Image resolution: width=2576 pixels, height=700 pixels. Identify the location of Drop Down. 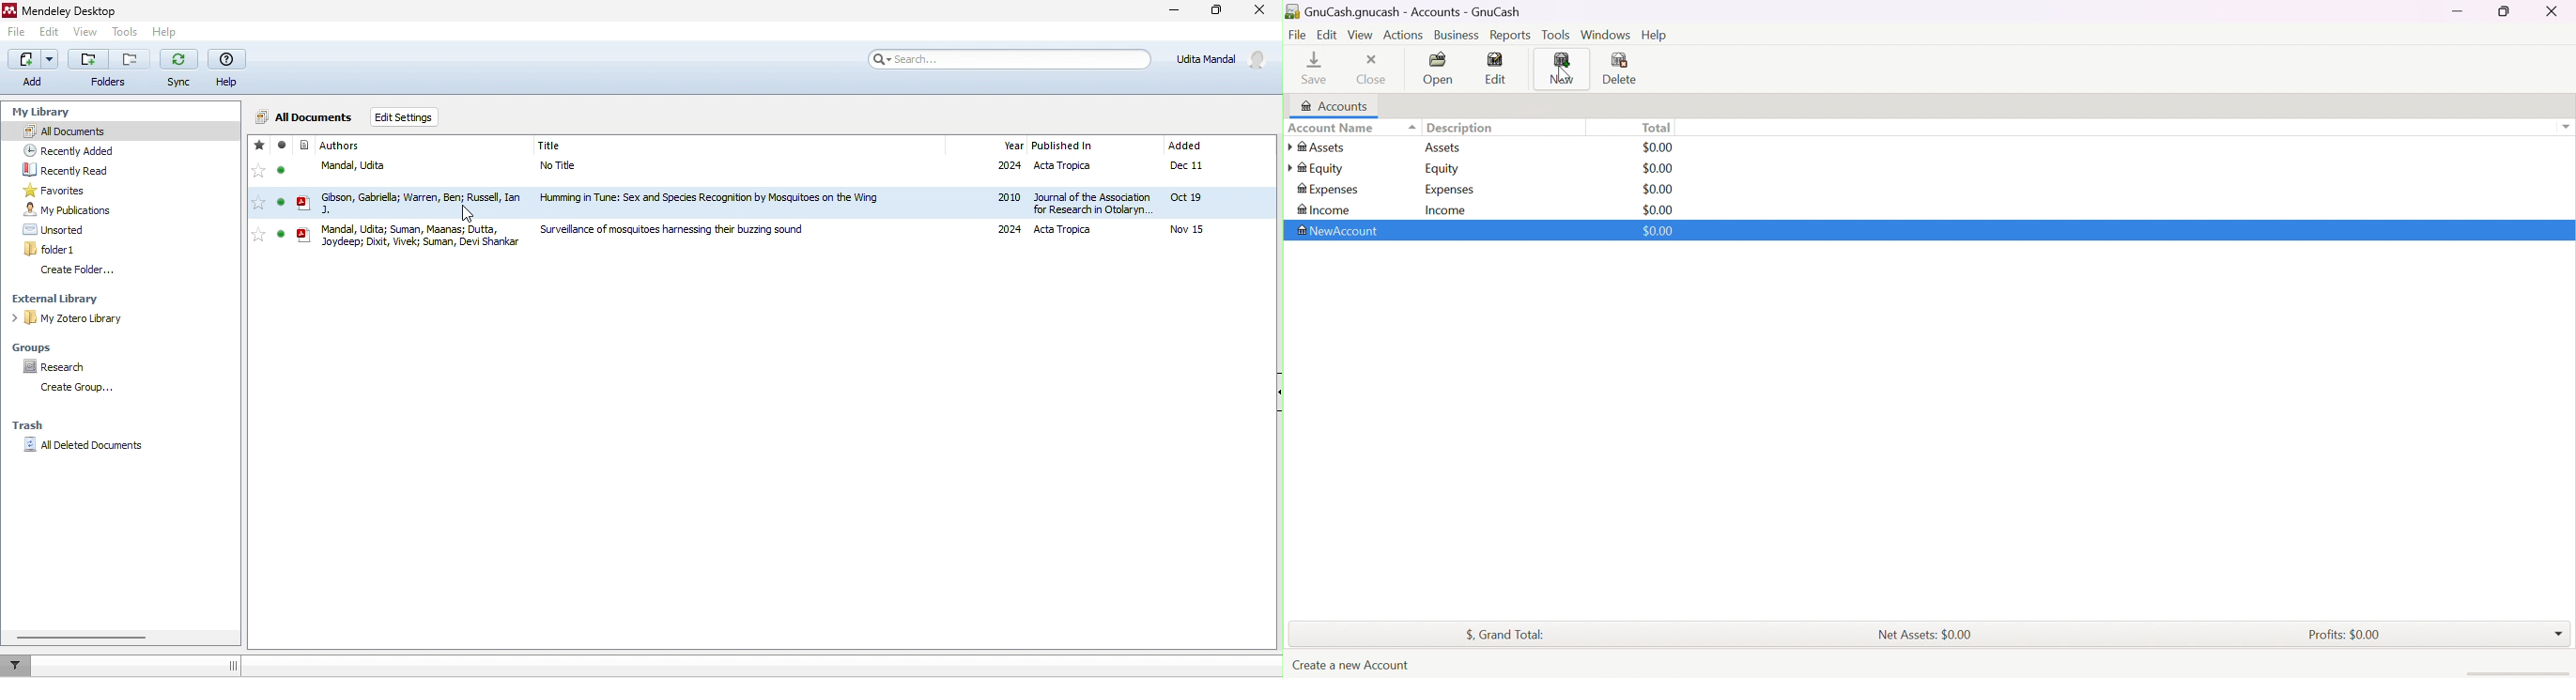
(2561, 634).